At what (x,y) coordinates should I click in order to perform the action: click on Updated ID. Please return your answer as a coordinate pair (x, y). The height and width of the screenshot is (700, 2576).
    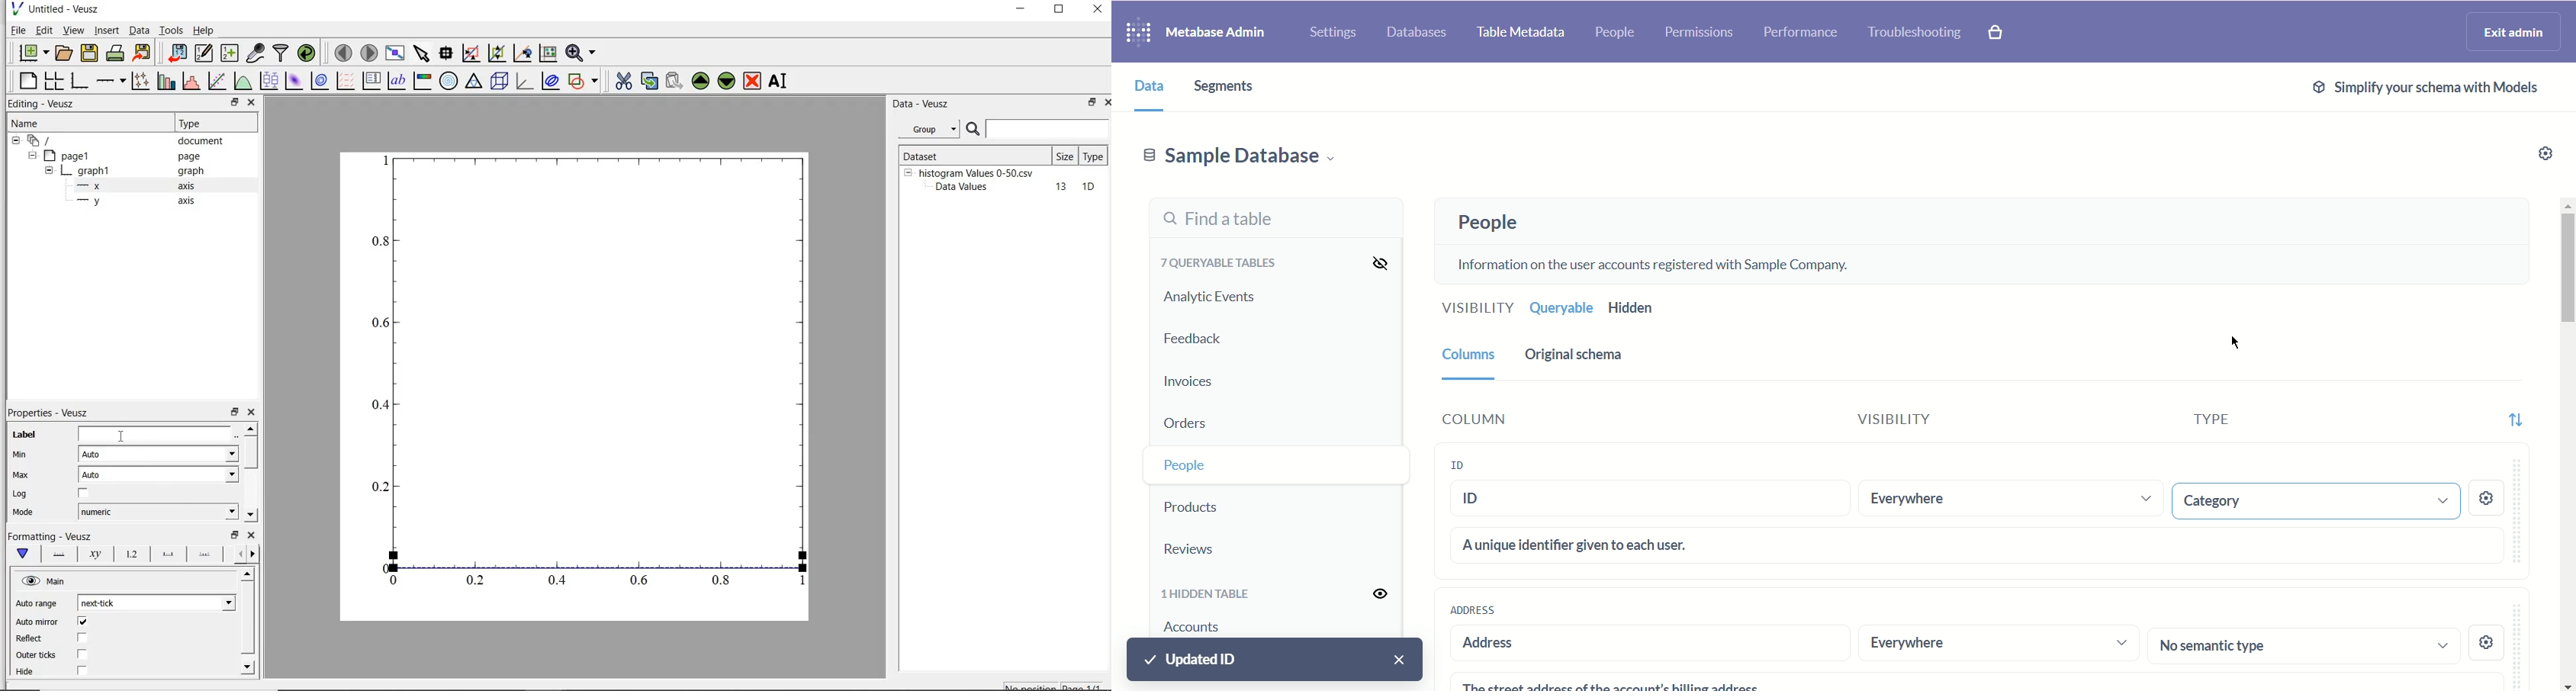
    Looking at the image, I should click on (1277, 660).